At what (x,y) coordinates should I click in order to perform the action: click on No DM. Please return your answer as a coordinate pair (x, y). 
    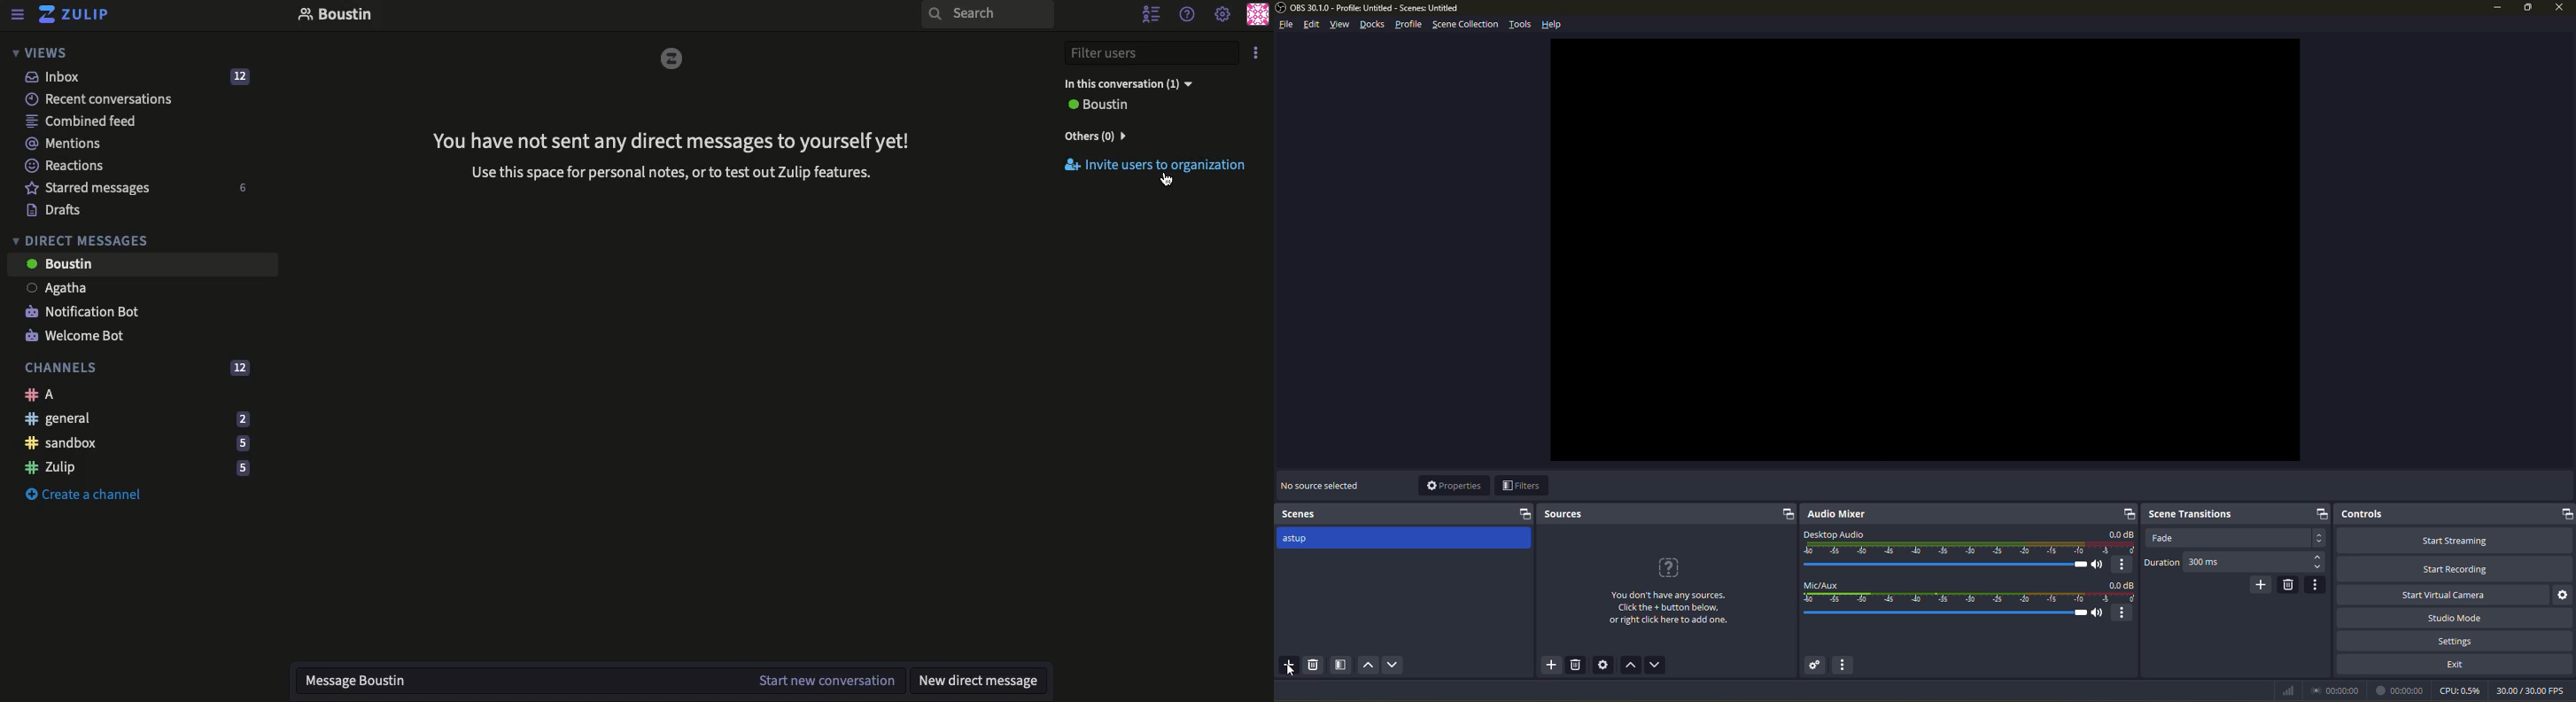
    Looking at the image, I should click on (675, 162).